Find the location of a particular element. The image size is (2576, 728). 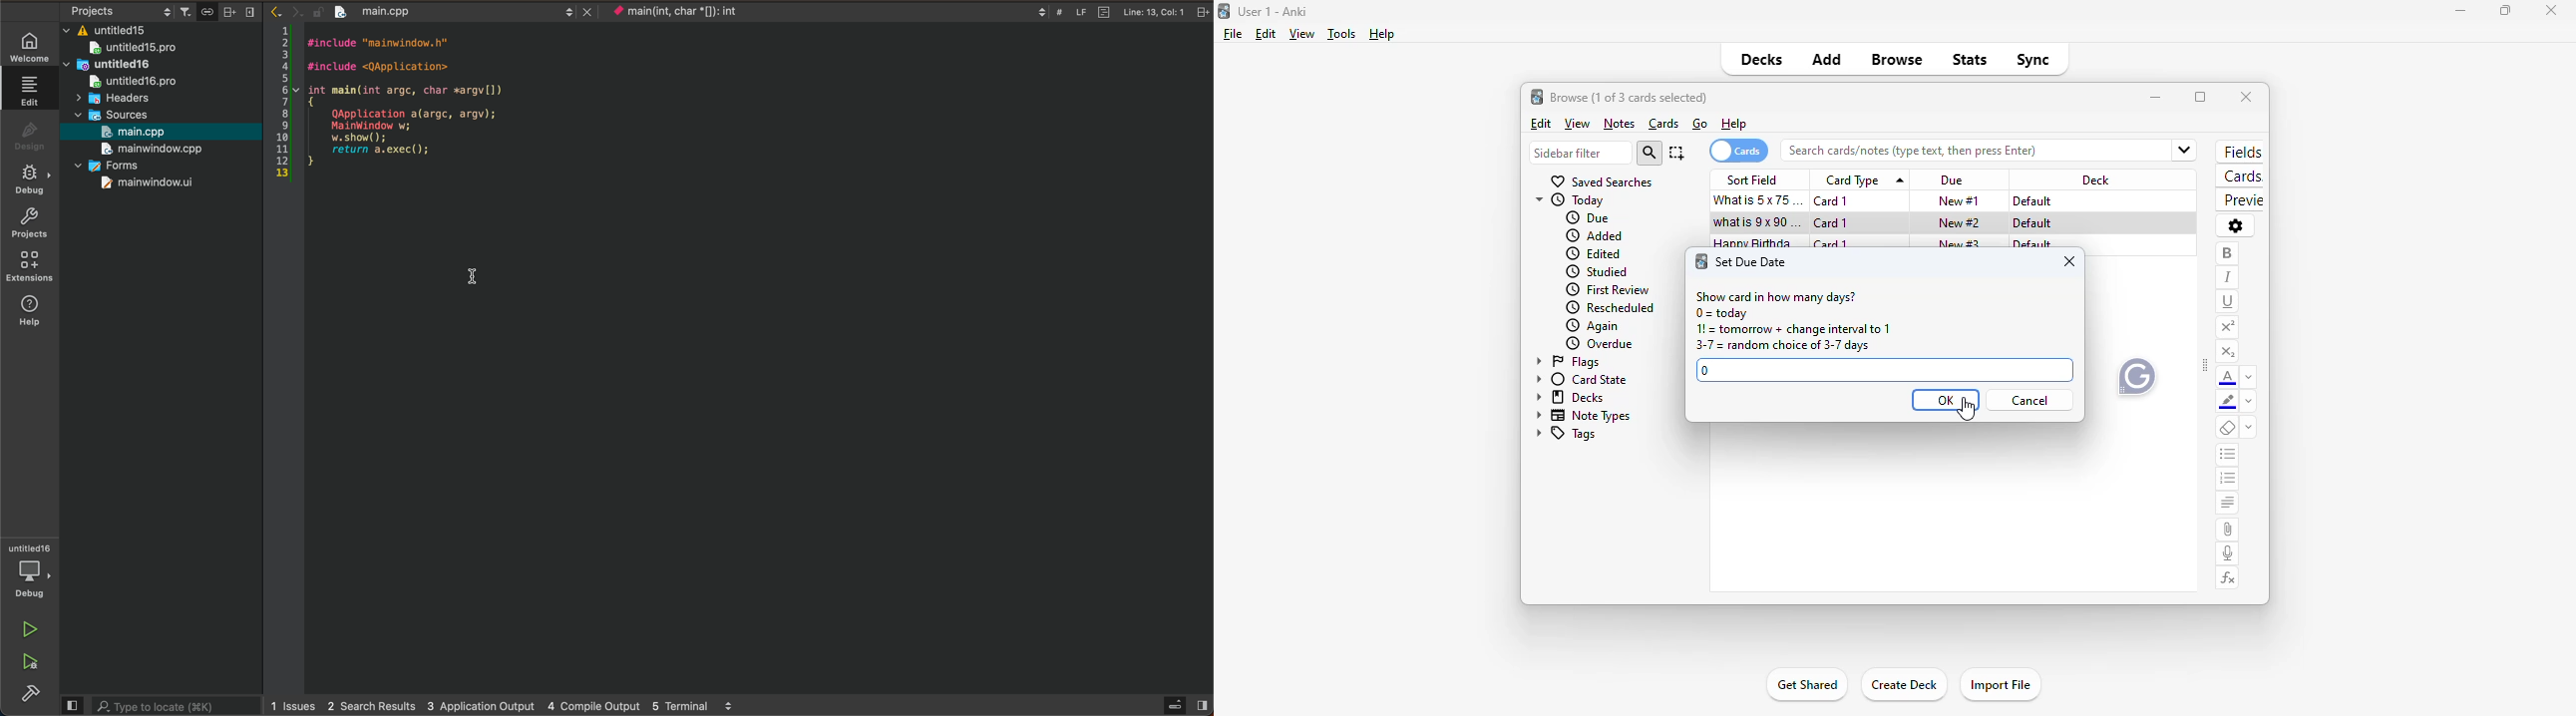

fields is located at coordinates (2240, 152).